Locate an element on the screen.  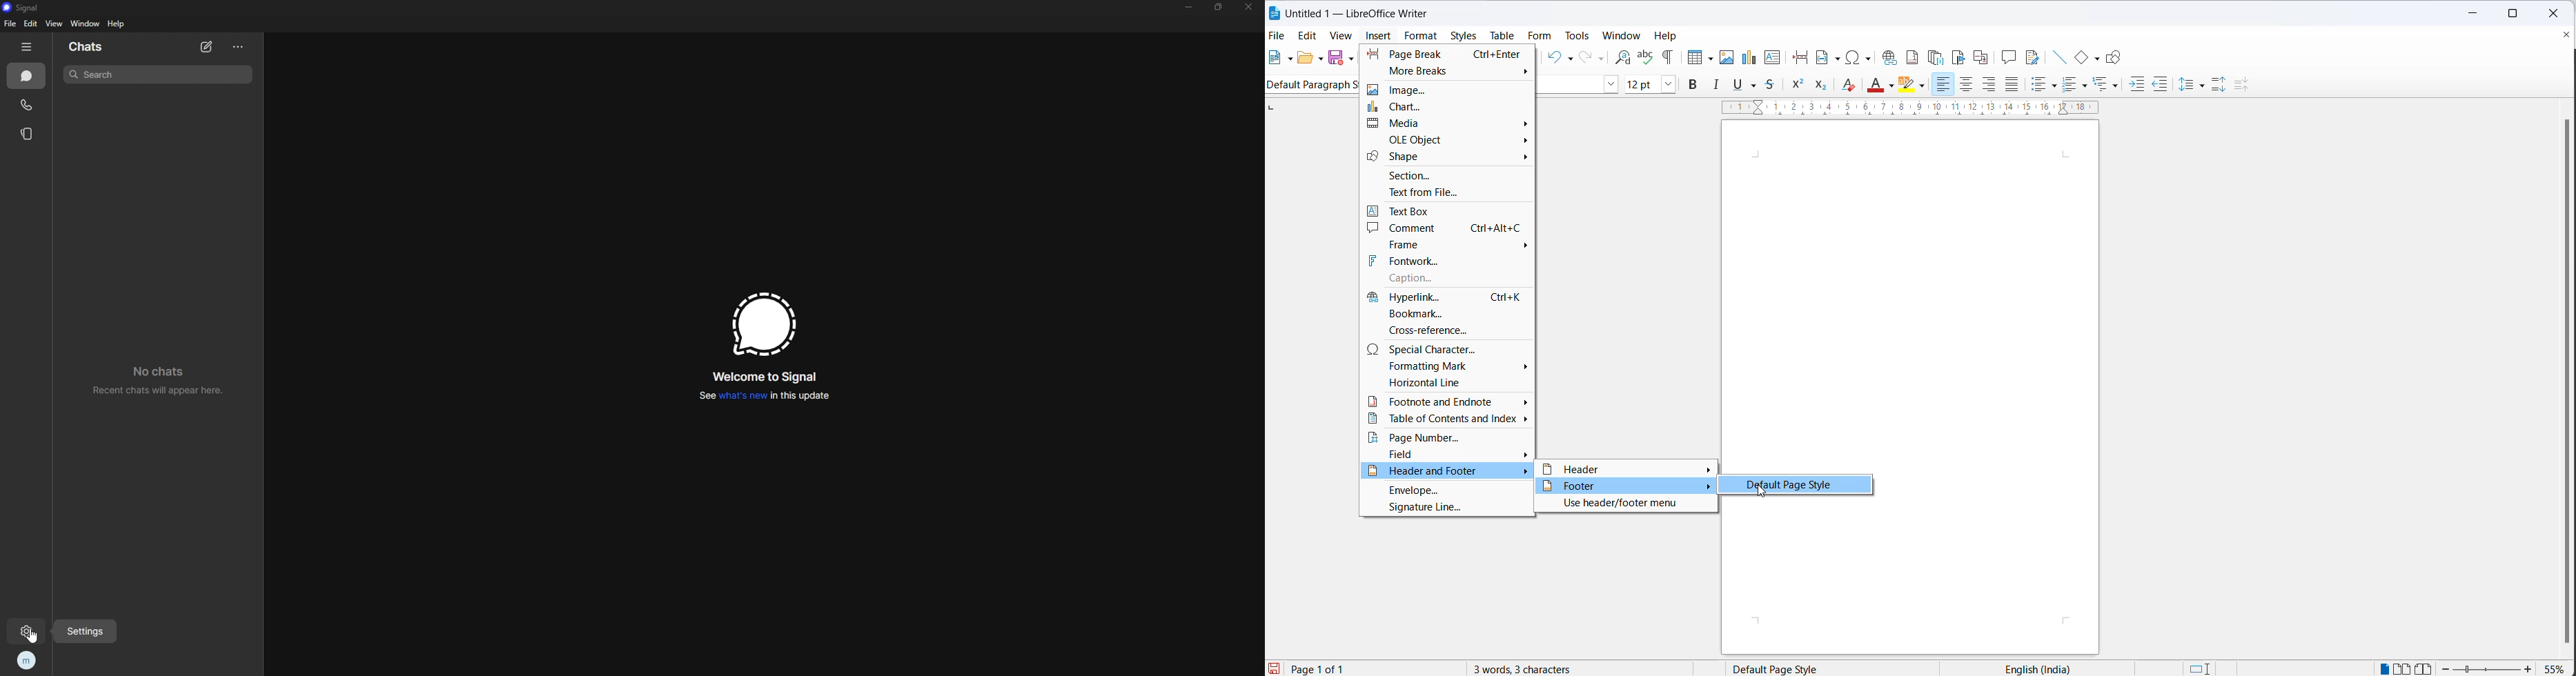
page style is located at coordinates (1804, 668).